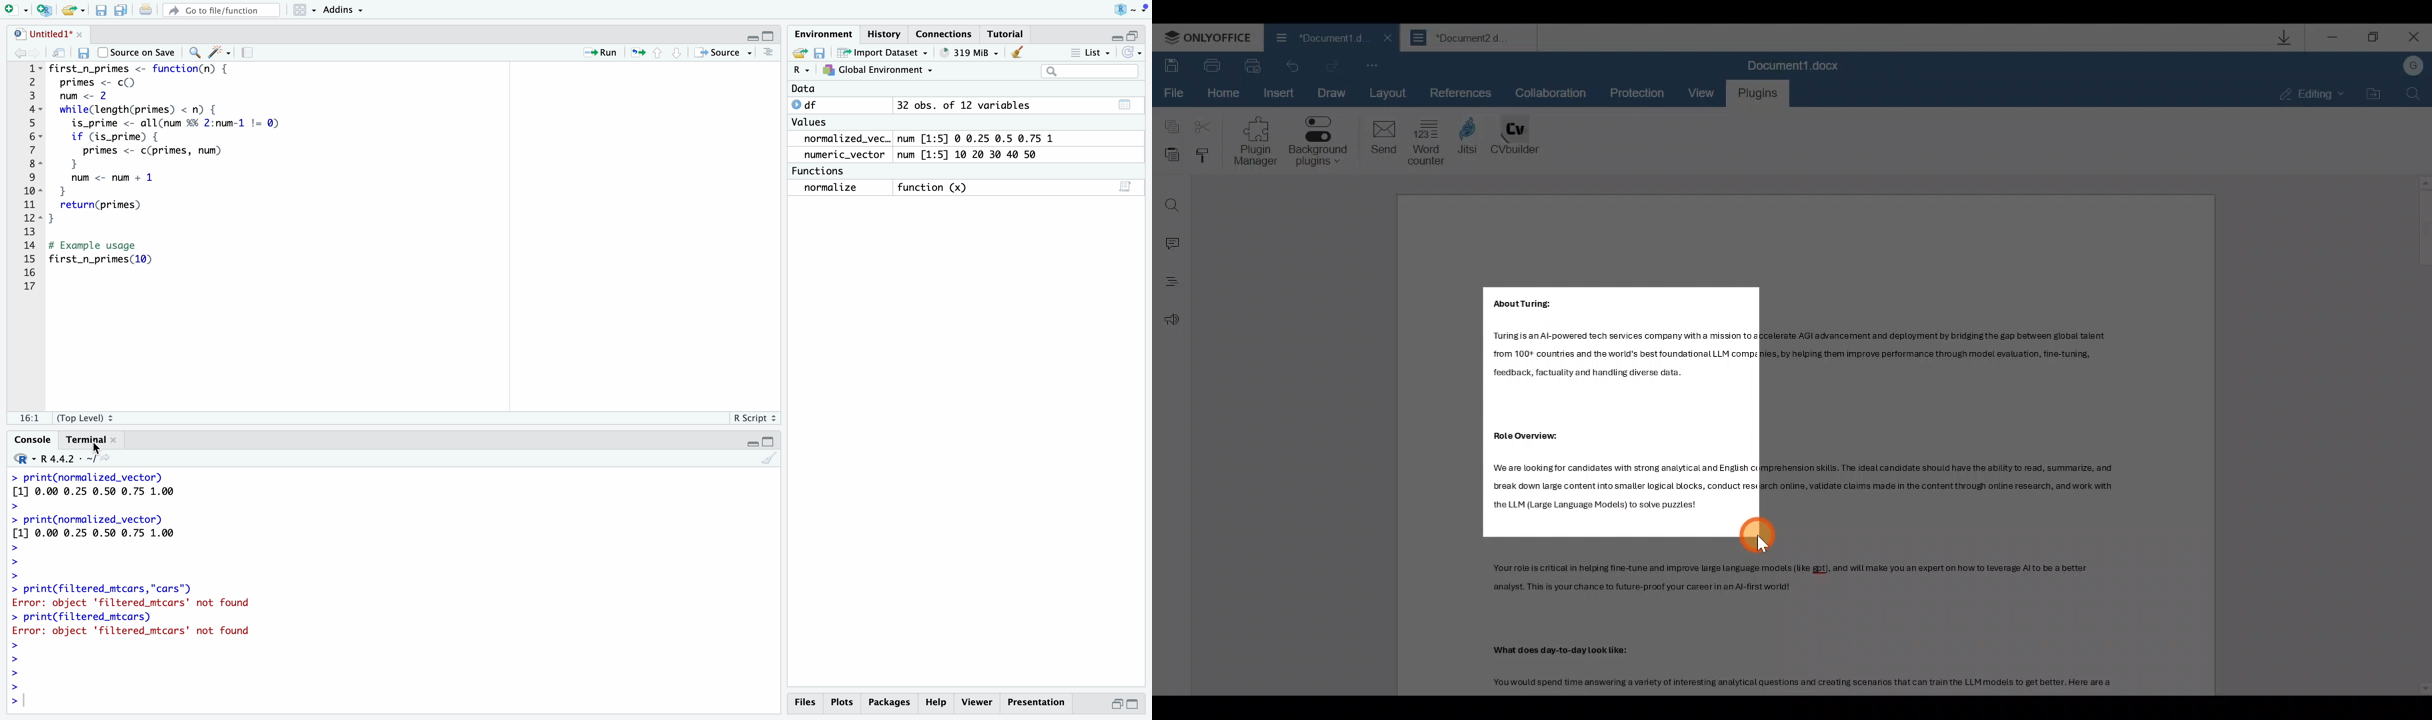 This screenshot has width=2436, height=728. What do you see at coordinates (123, 10) in the screenshot?
I see `save all doc` at bounding box center [123, 10].